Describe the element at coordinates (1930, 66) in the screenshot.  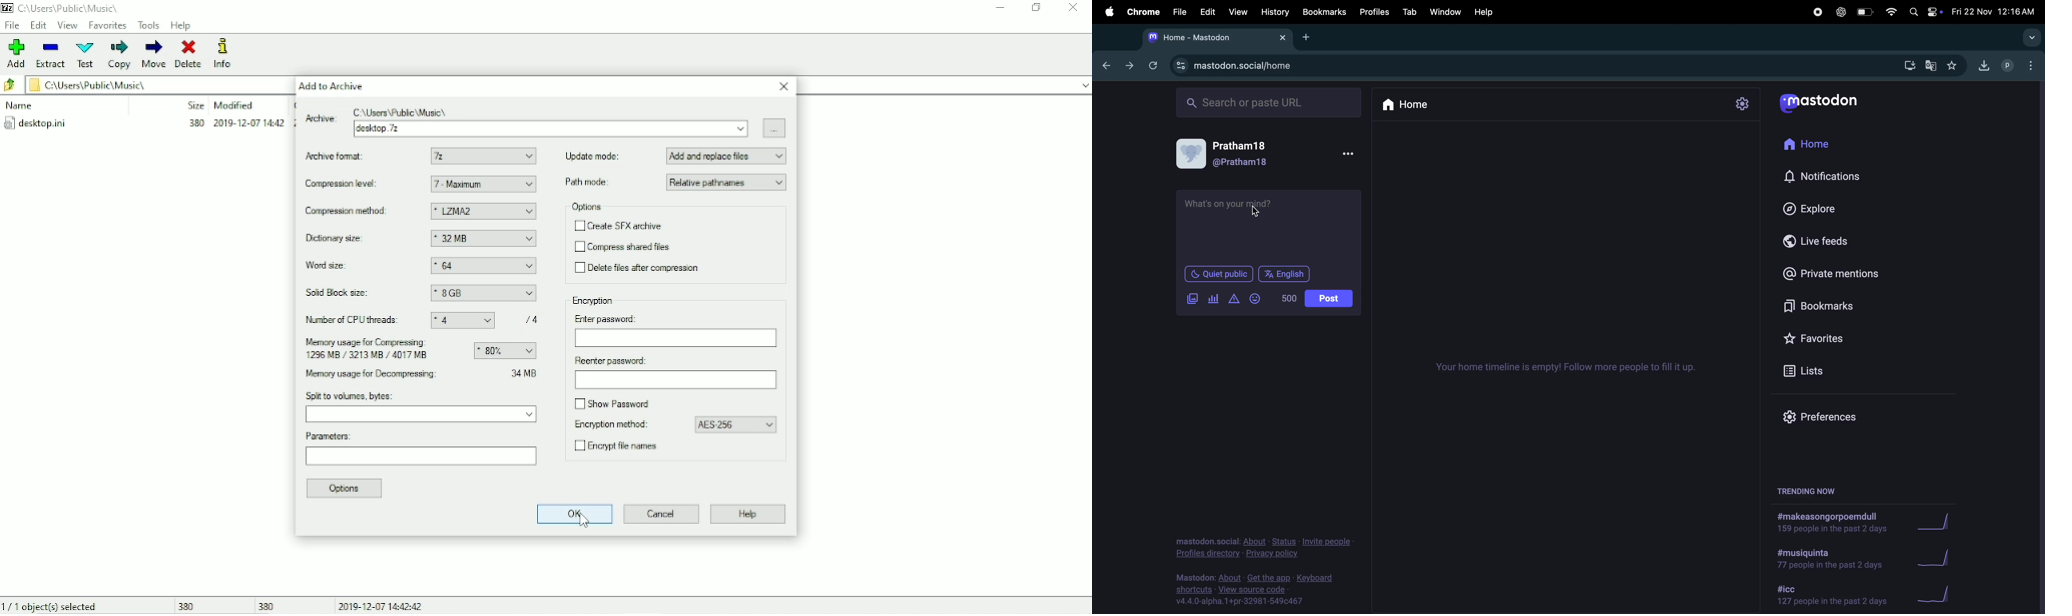
I see `translate` at that location.